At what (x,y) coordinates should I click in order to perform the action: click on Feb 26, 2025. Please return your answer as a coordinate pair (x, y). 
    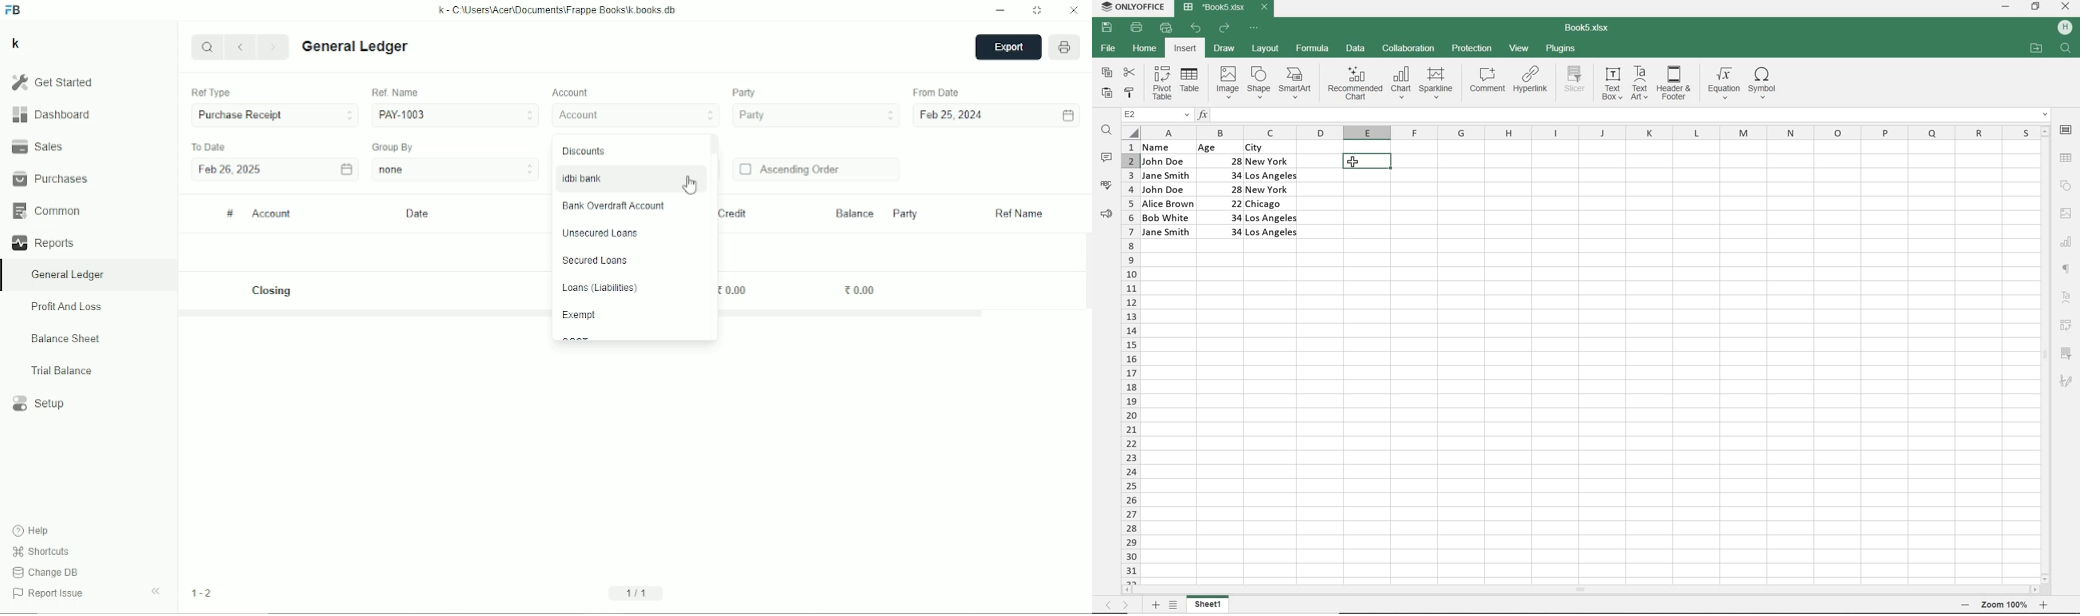
    Looking at the image, I should click on (230, 171).